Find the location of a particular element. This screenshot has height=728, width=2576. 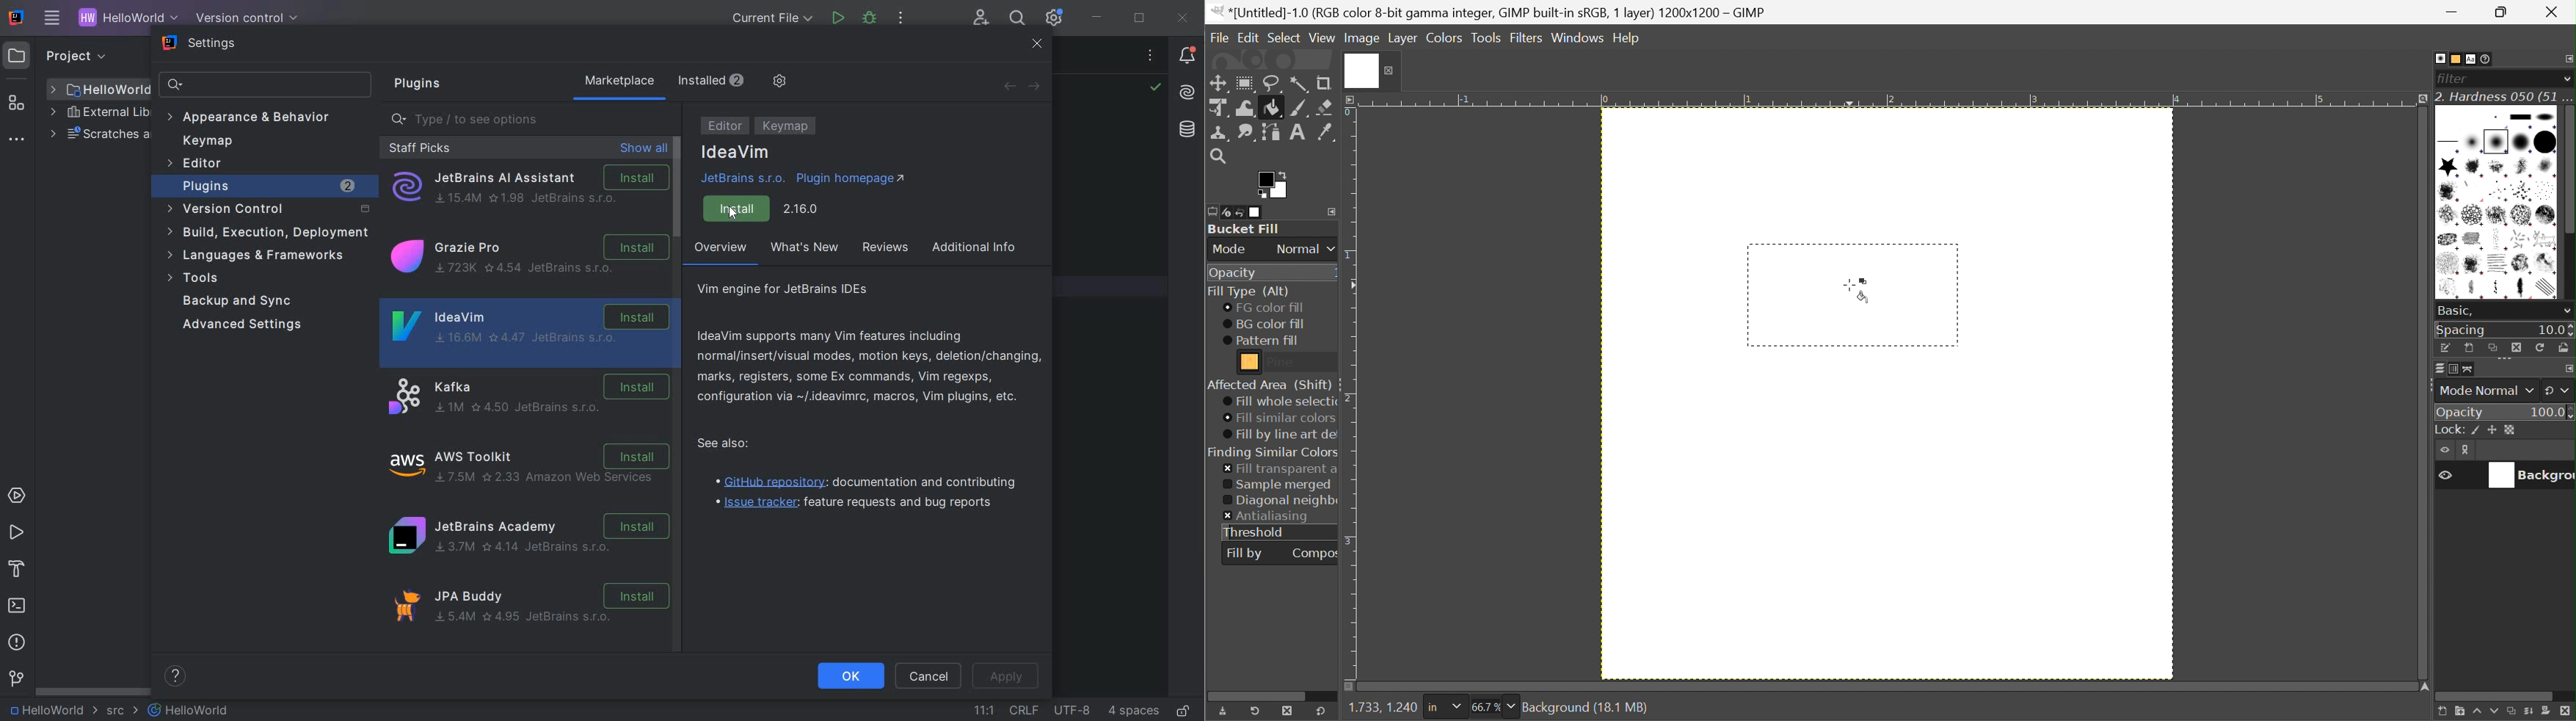

Acrylic 04 is located at coordinates (2546, 167).